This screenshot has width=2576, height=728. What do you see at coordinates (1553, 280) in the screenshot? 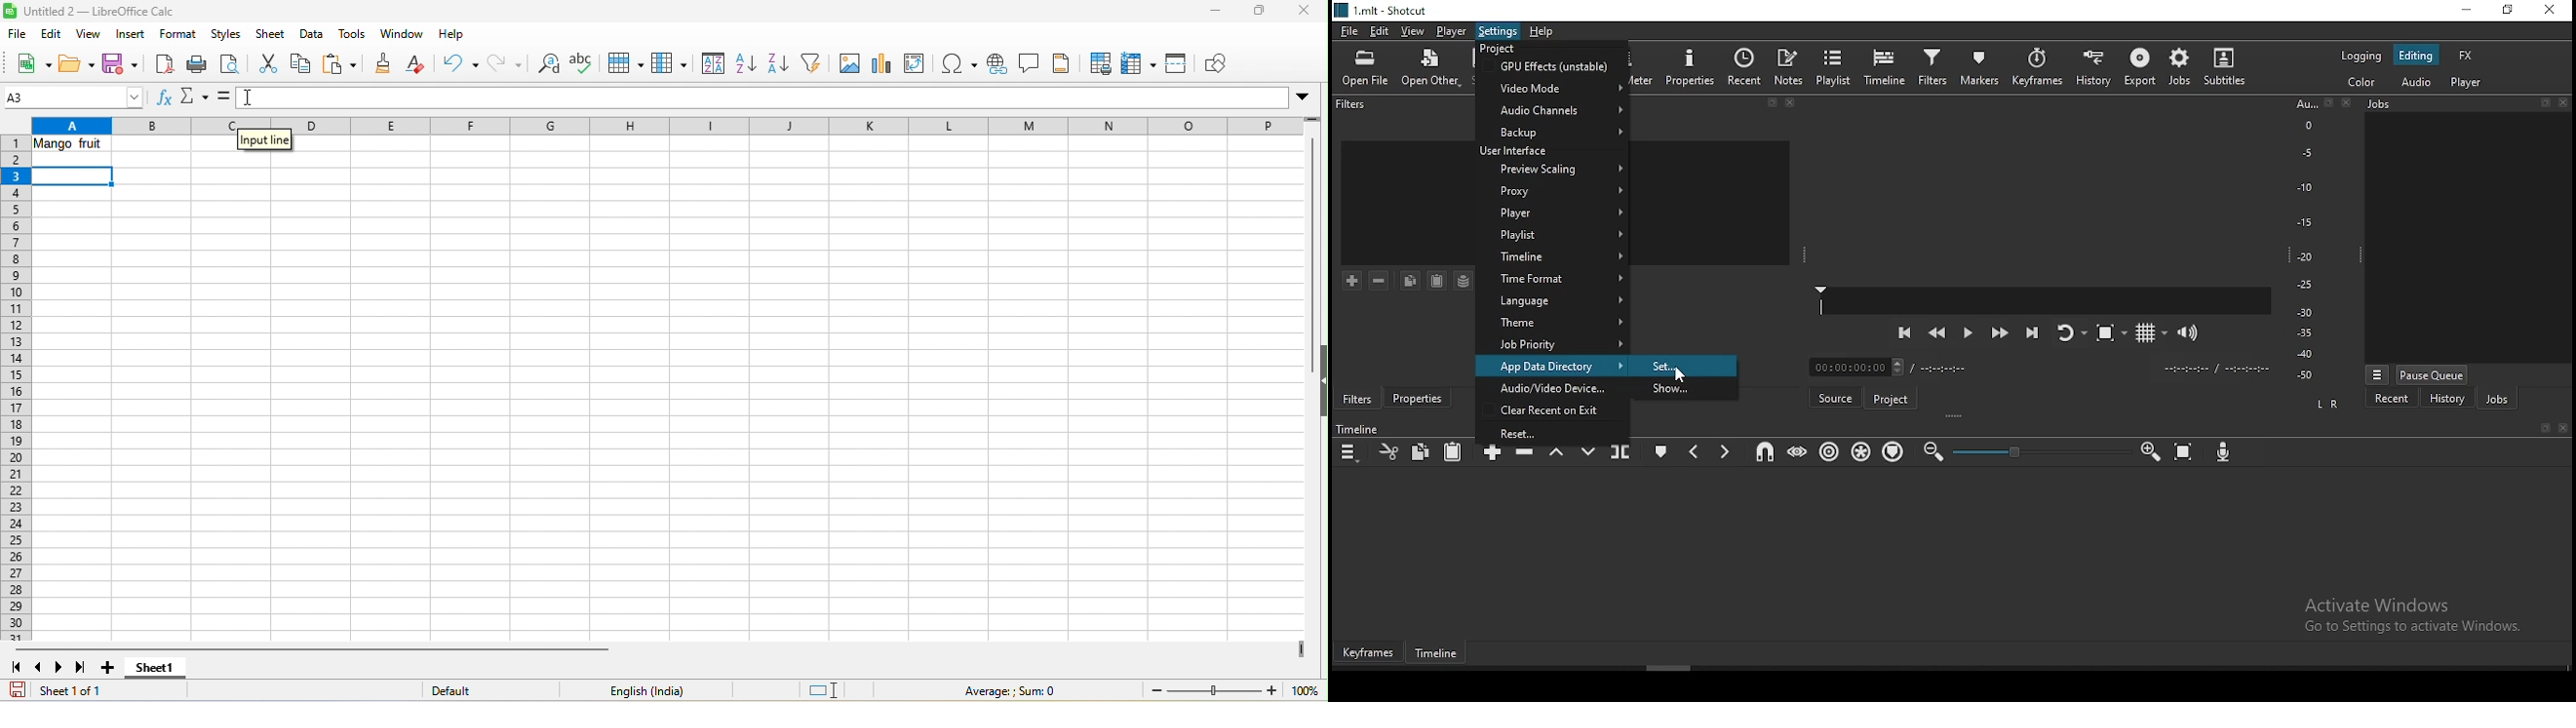
I see `time format` at bounding box center [1553, 280].